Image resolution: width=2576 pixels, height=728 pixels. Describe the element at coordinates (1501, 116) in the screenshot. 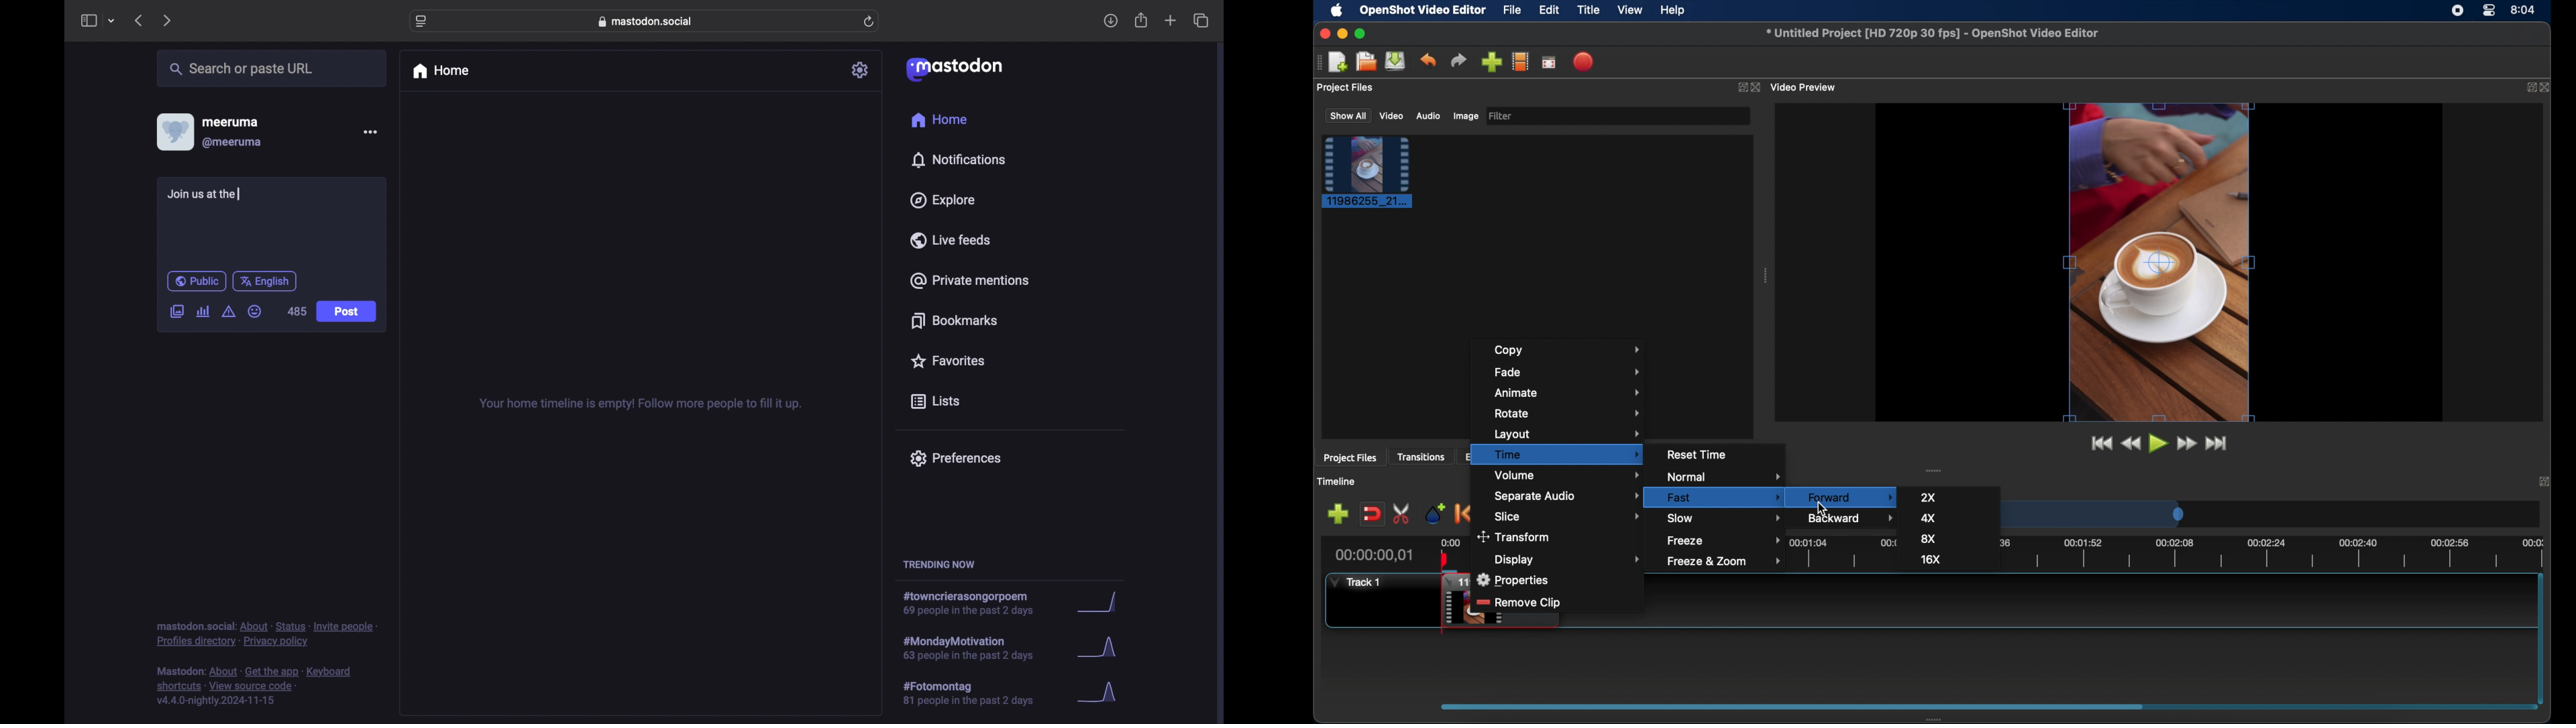

I see `filter` at that location.